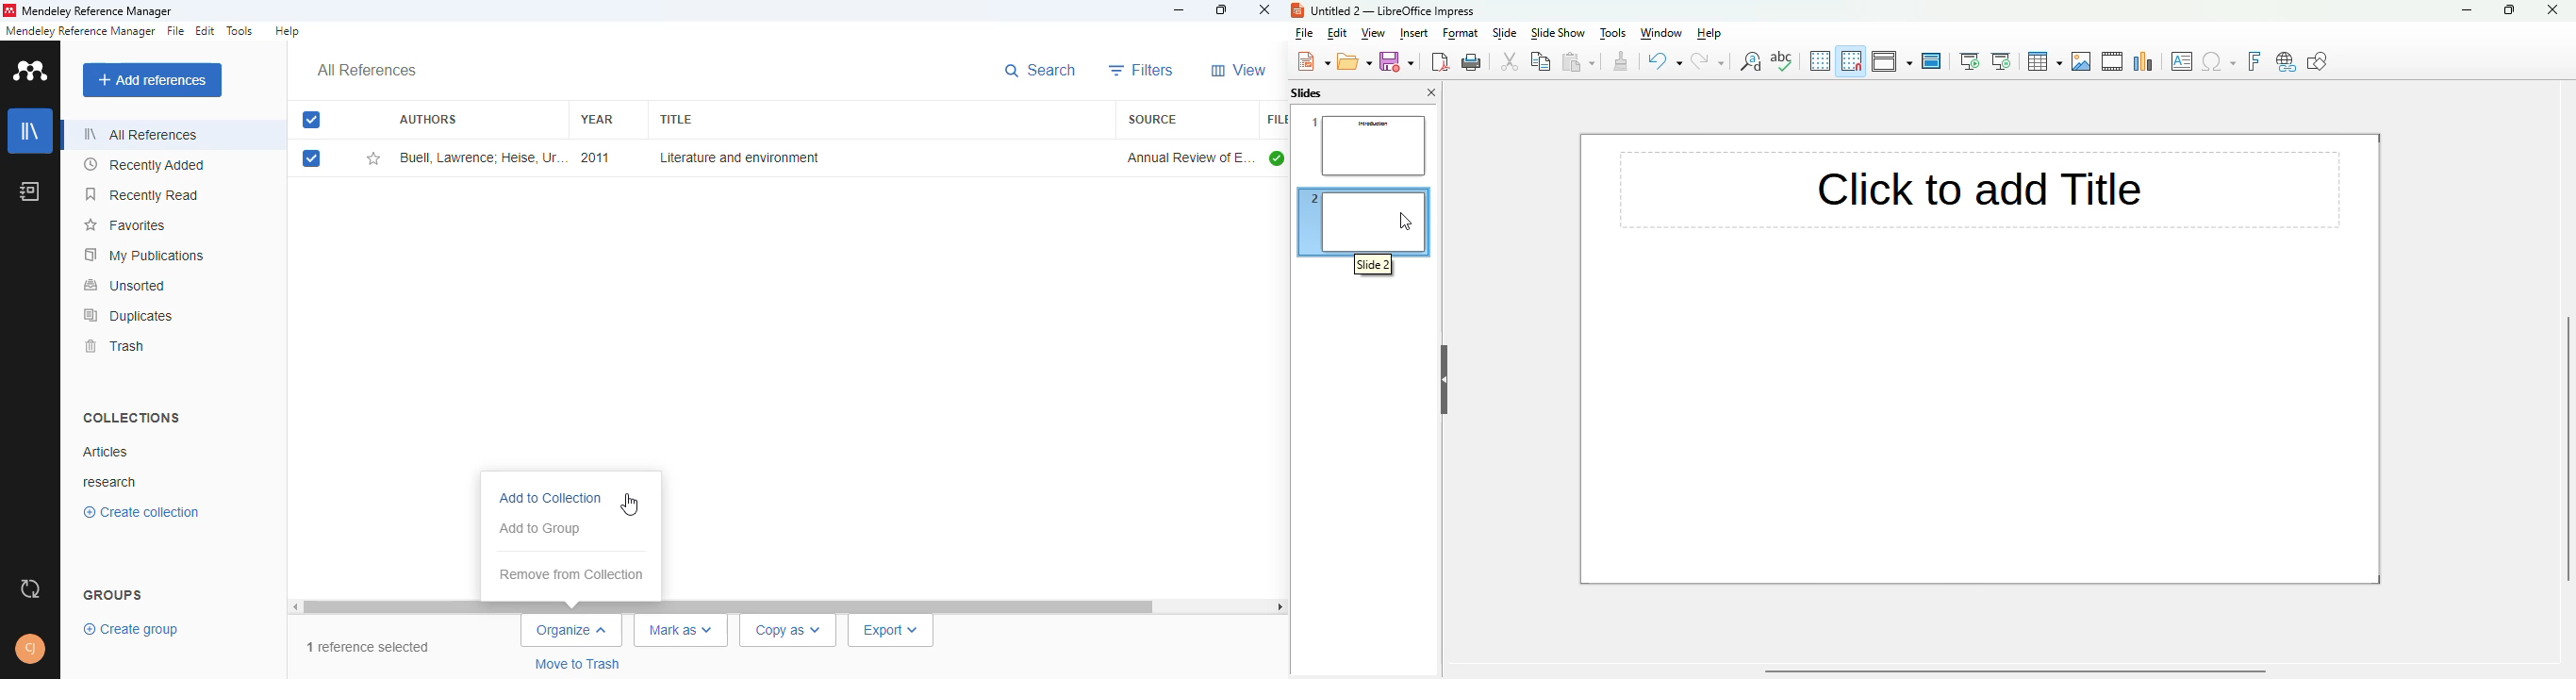 The image size is (2576, 700). Describe the element at coordinates (1362, 223) in the screenshot. I see `new slide` at that location.